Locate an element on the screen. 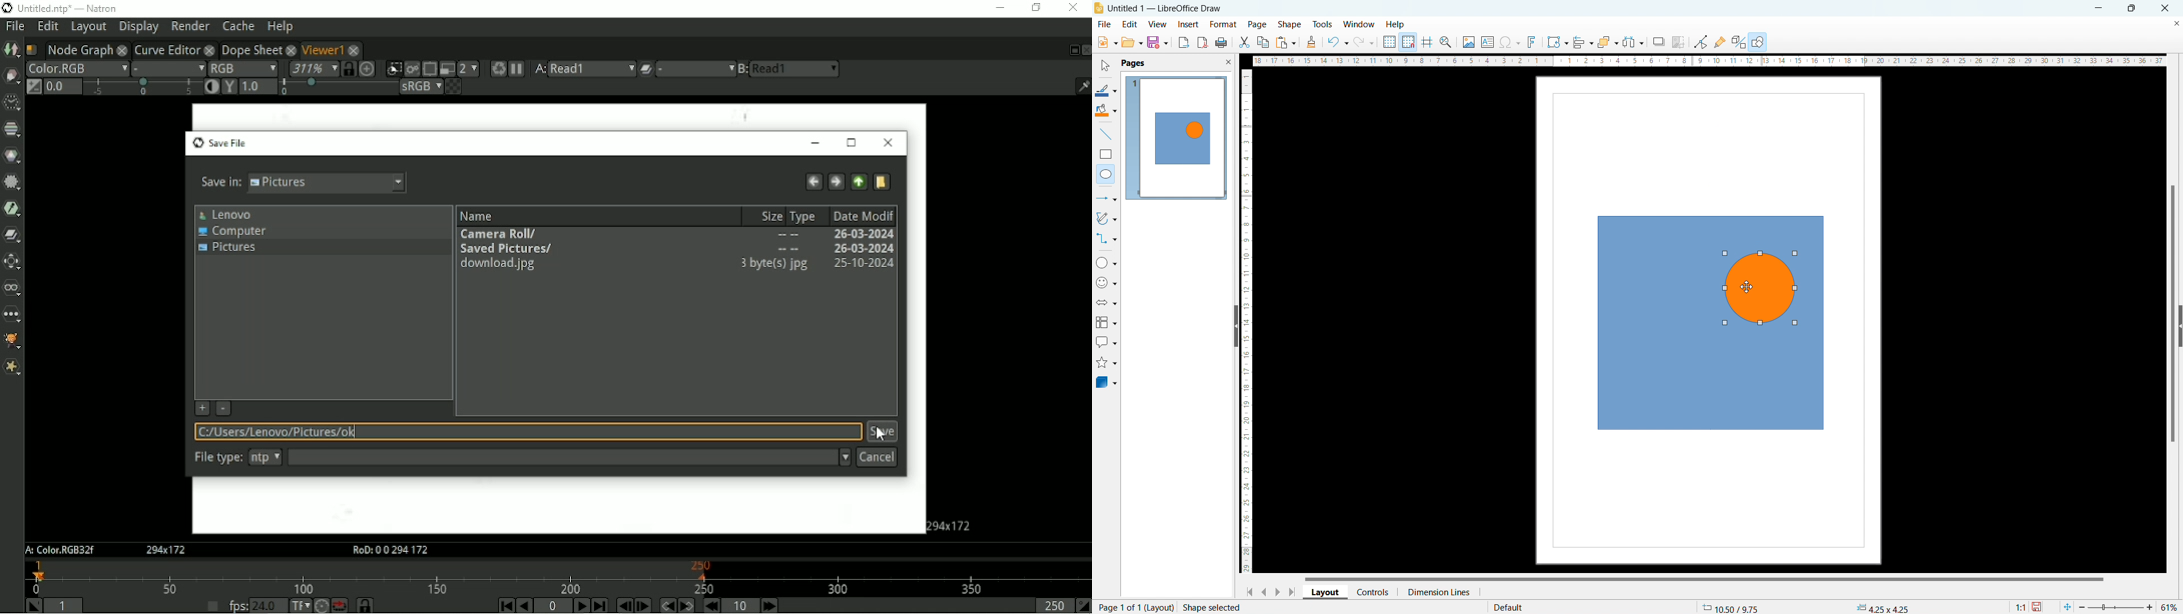 This screenshot has width=2184, height=616. line color is located at coordinates (1106, 90).